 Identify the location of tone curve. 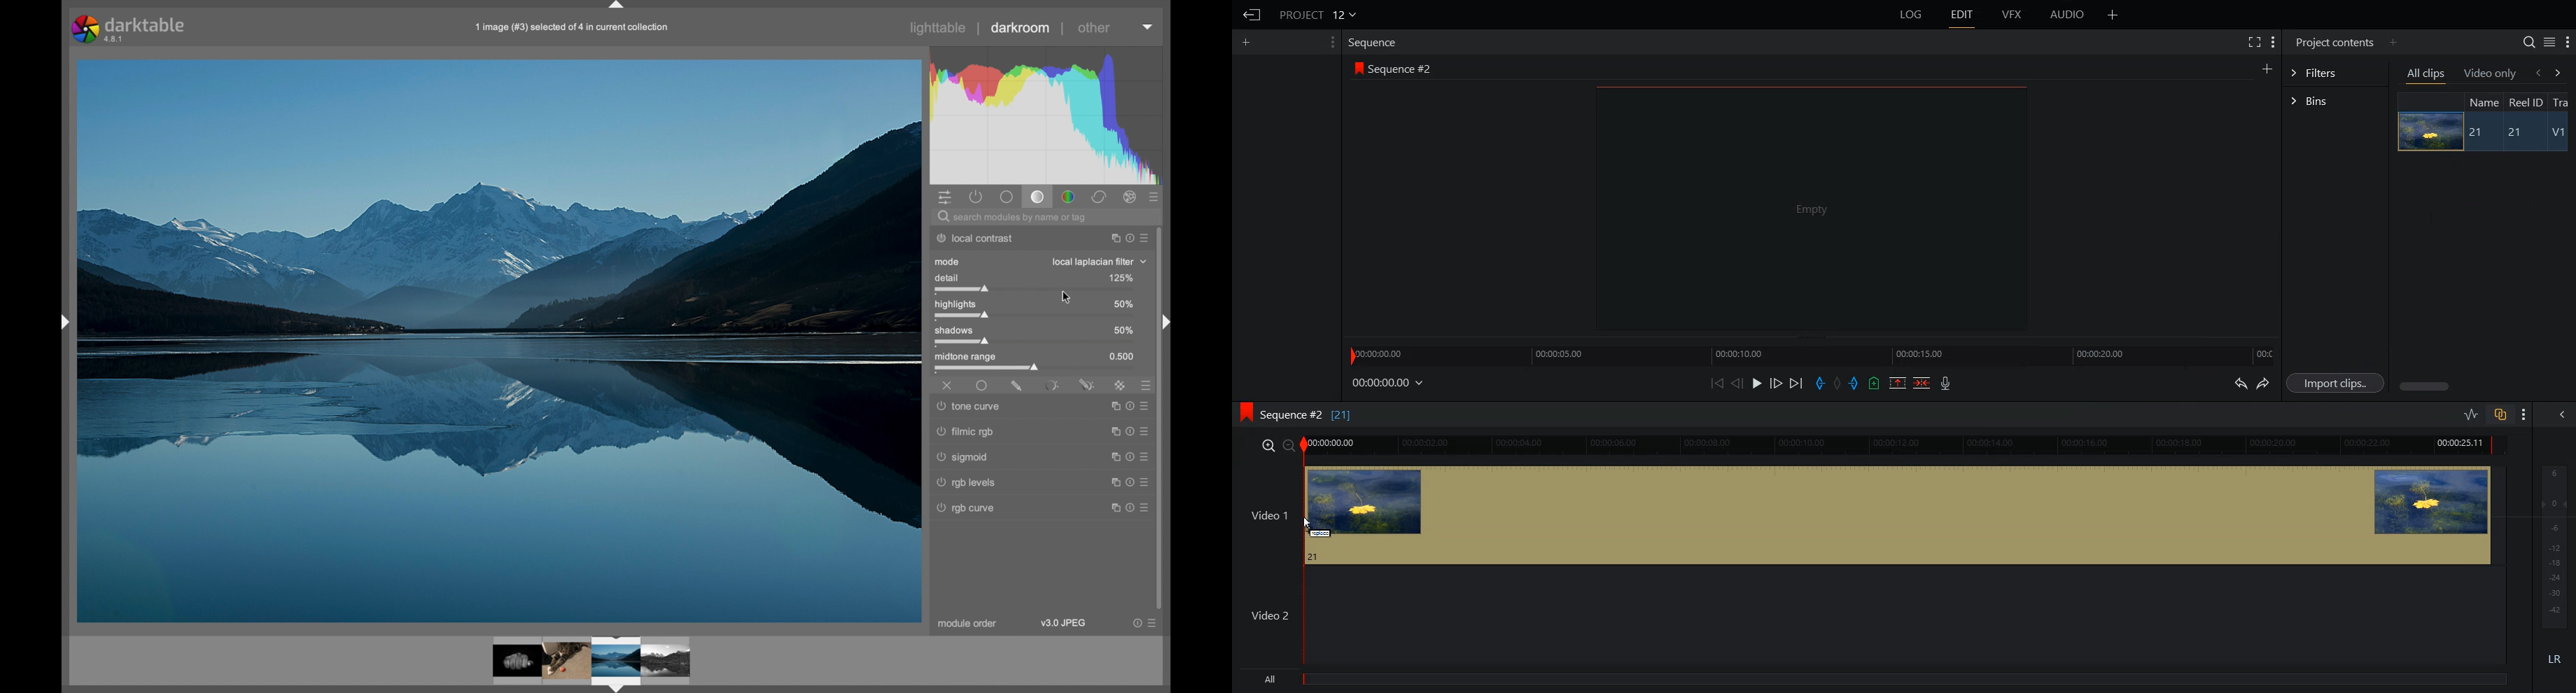
(970, 406).